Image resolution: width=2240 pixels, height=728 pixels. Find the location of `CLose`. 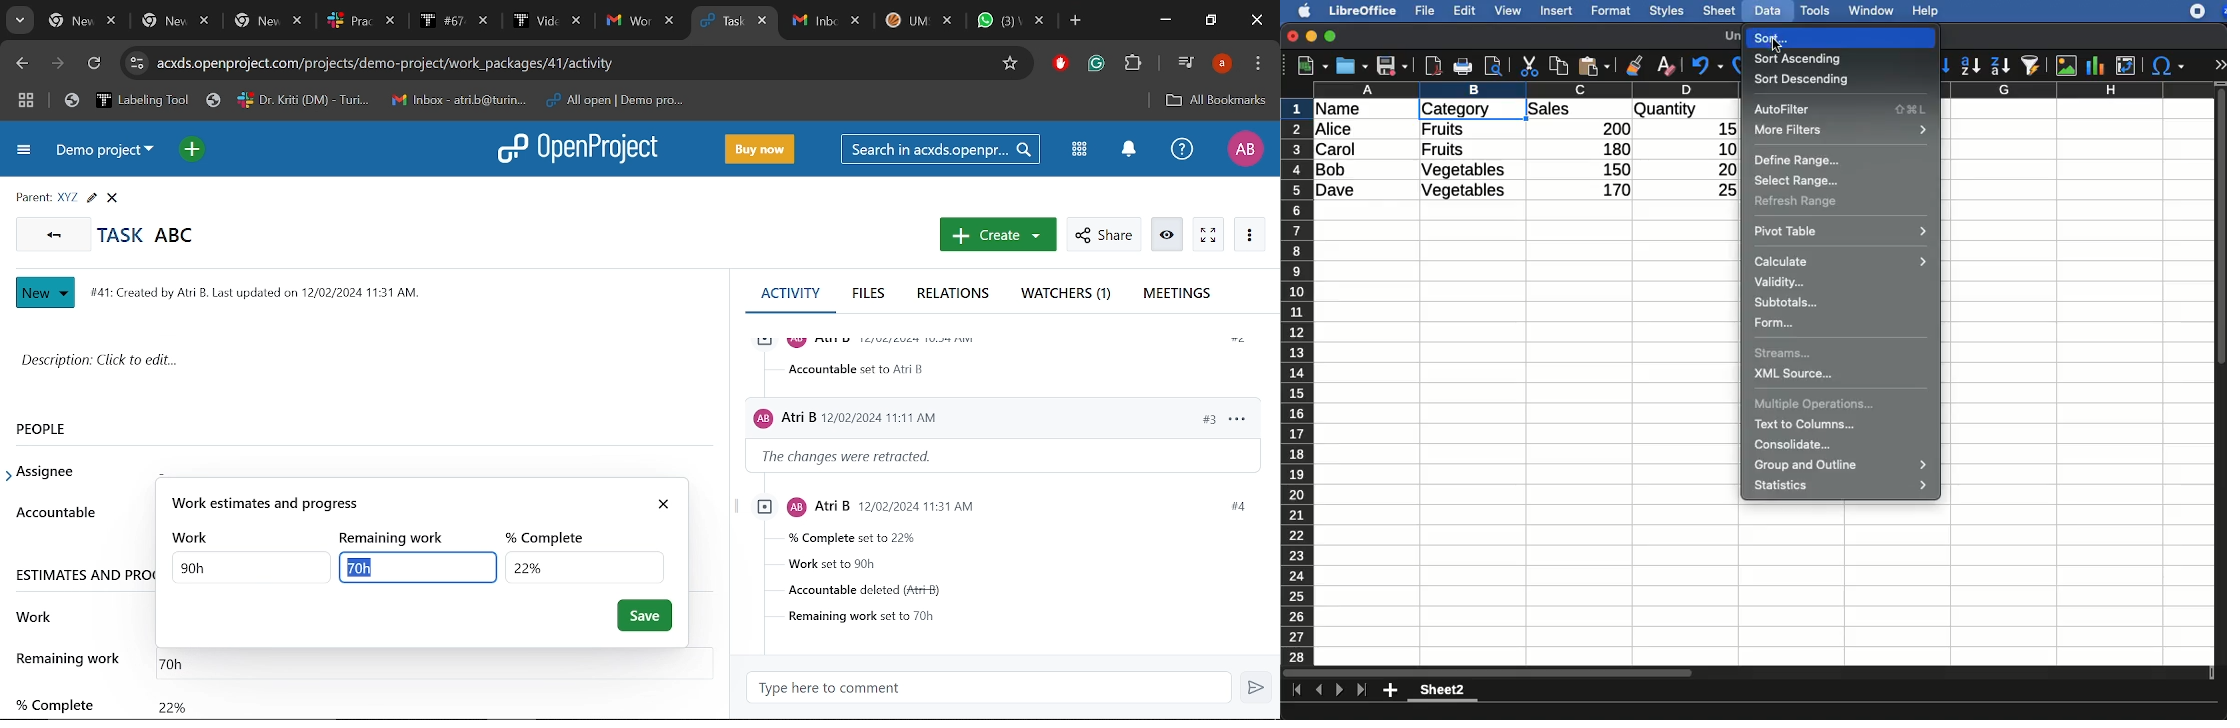

CLose is located at coordinates (115, 198).